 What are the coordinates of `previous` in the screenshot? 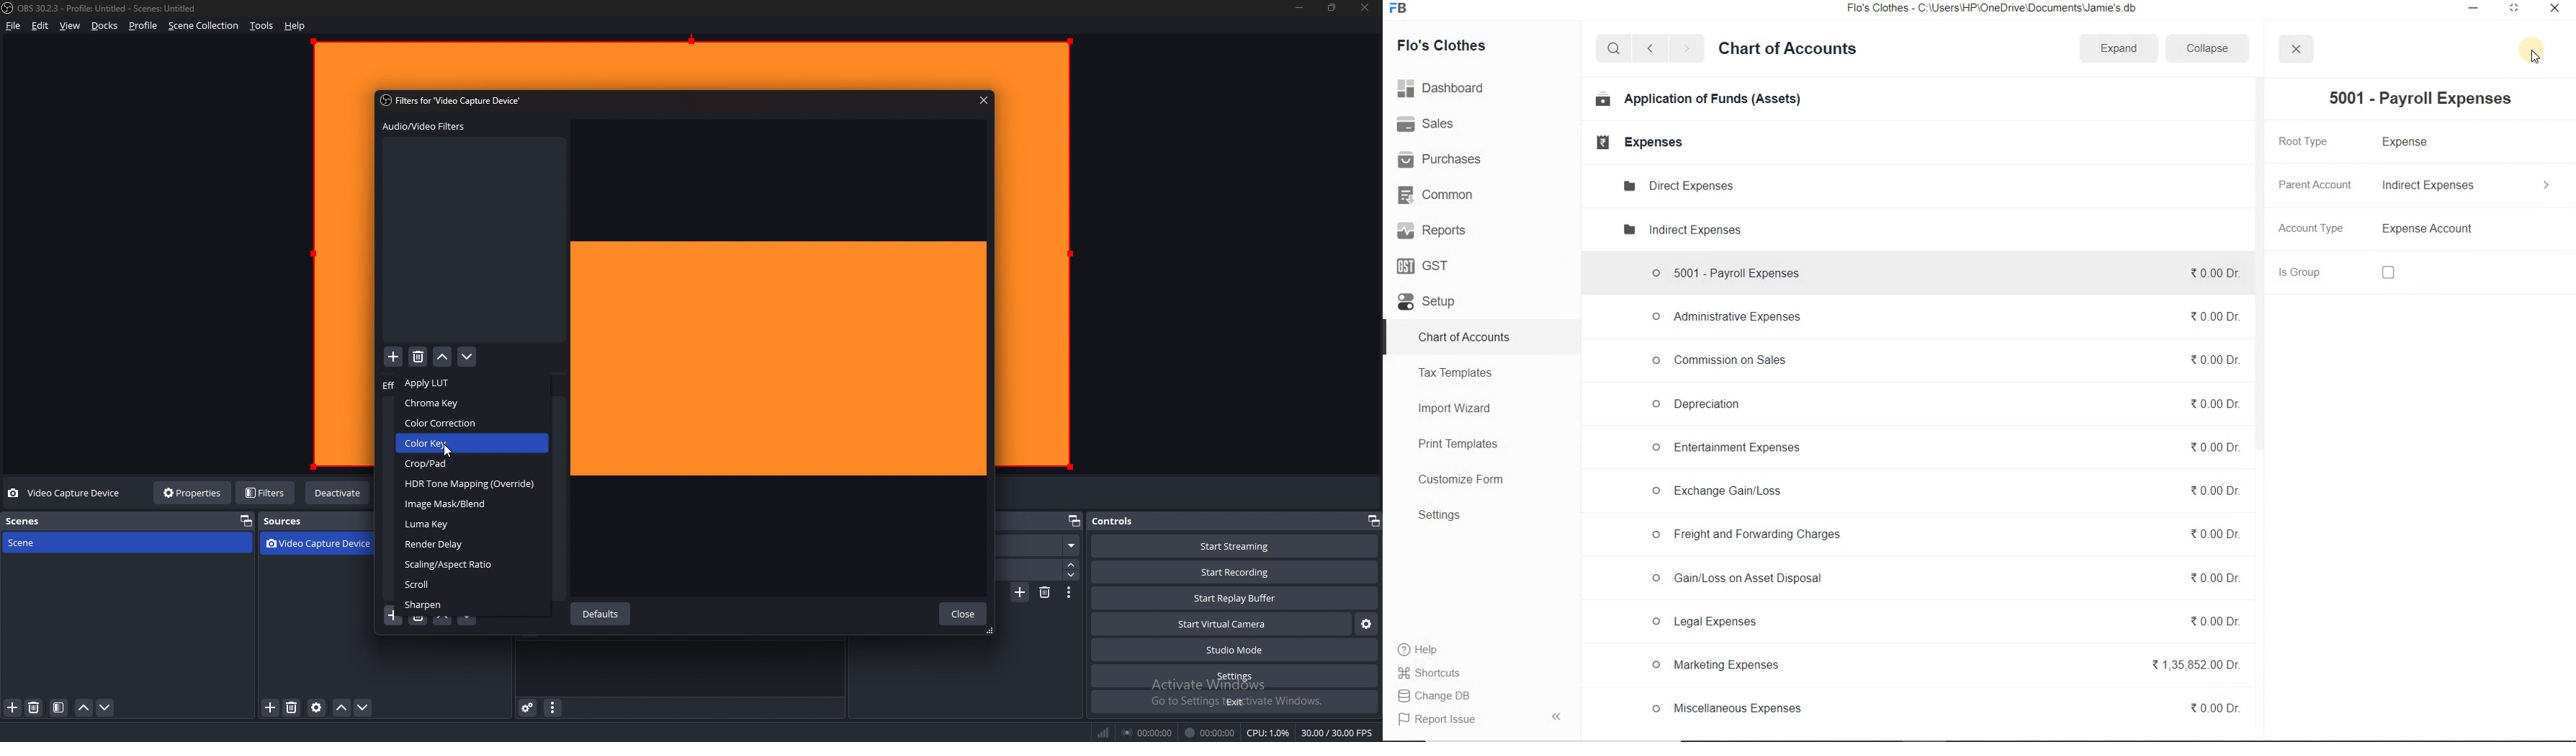 It's located at (1649, 49).